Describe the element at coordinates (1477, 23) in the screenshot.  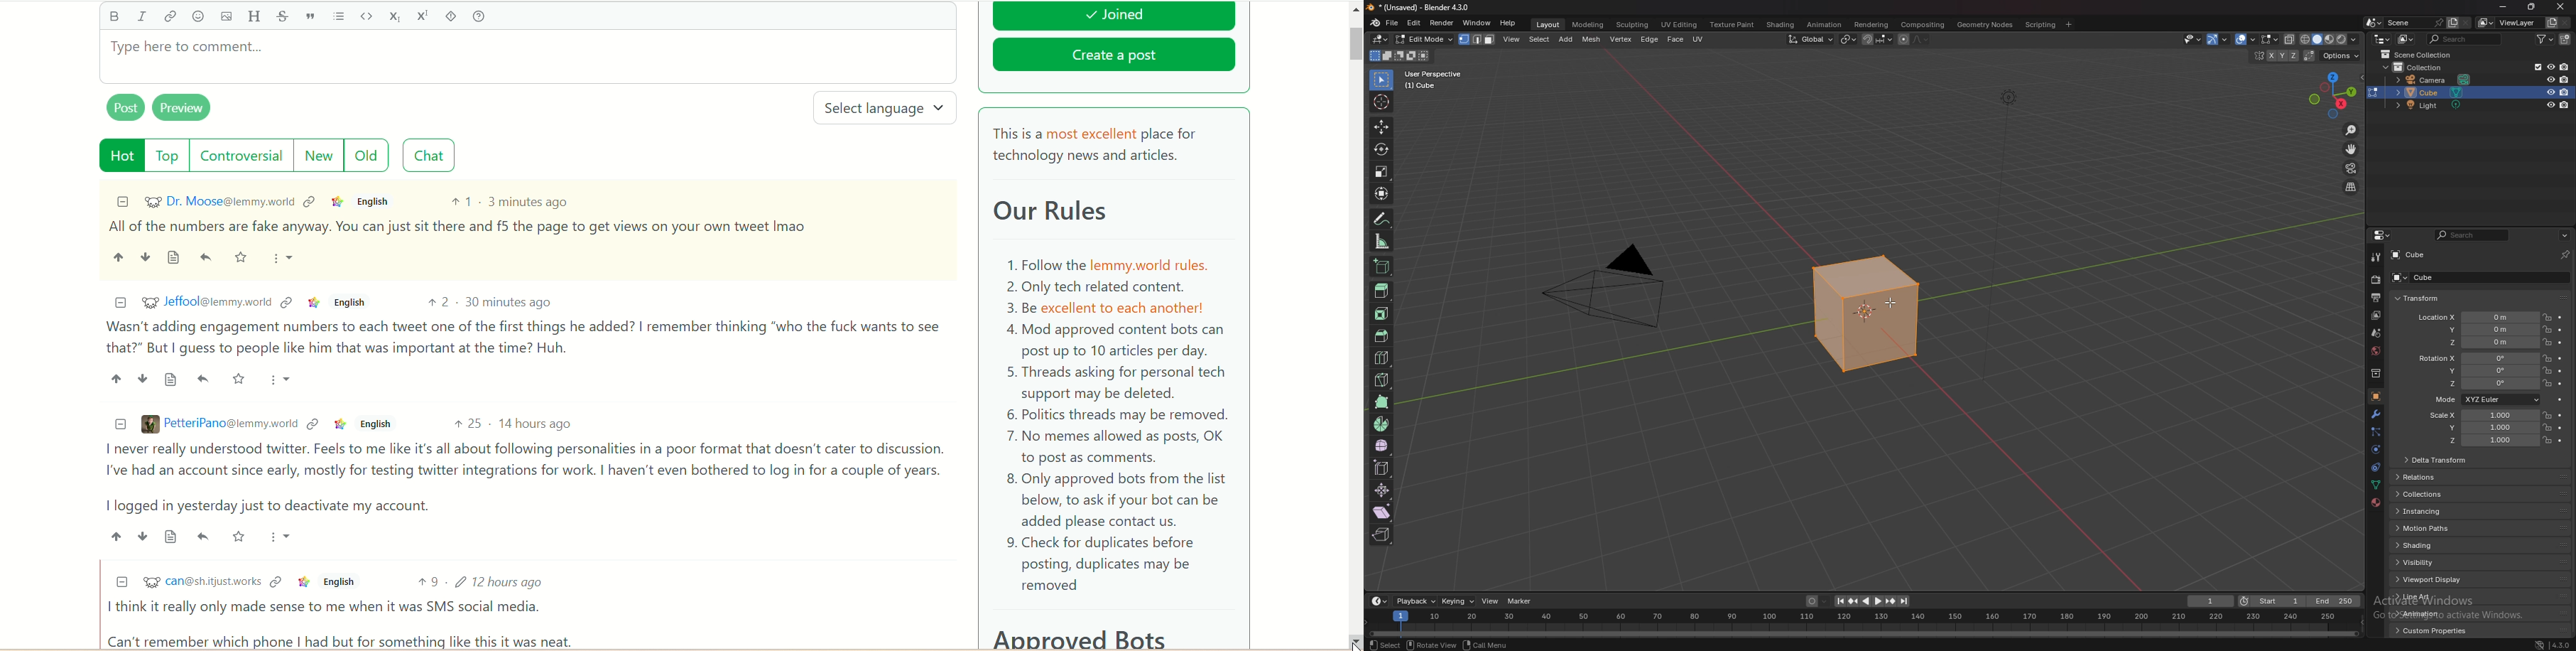
I see `window` at that location.